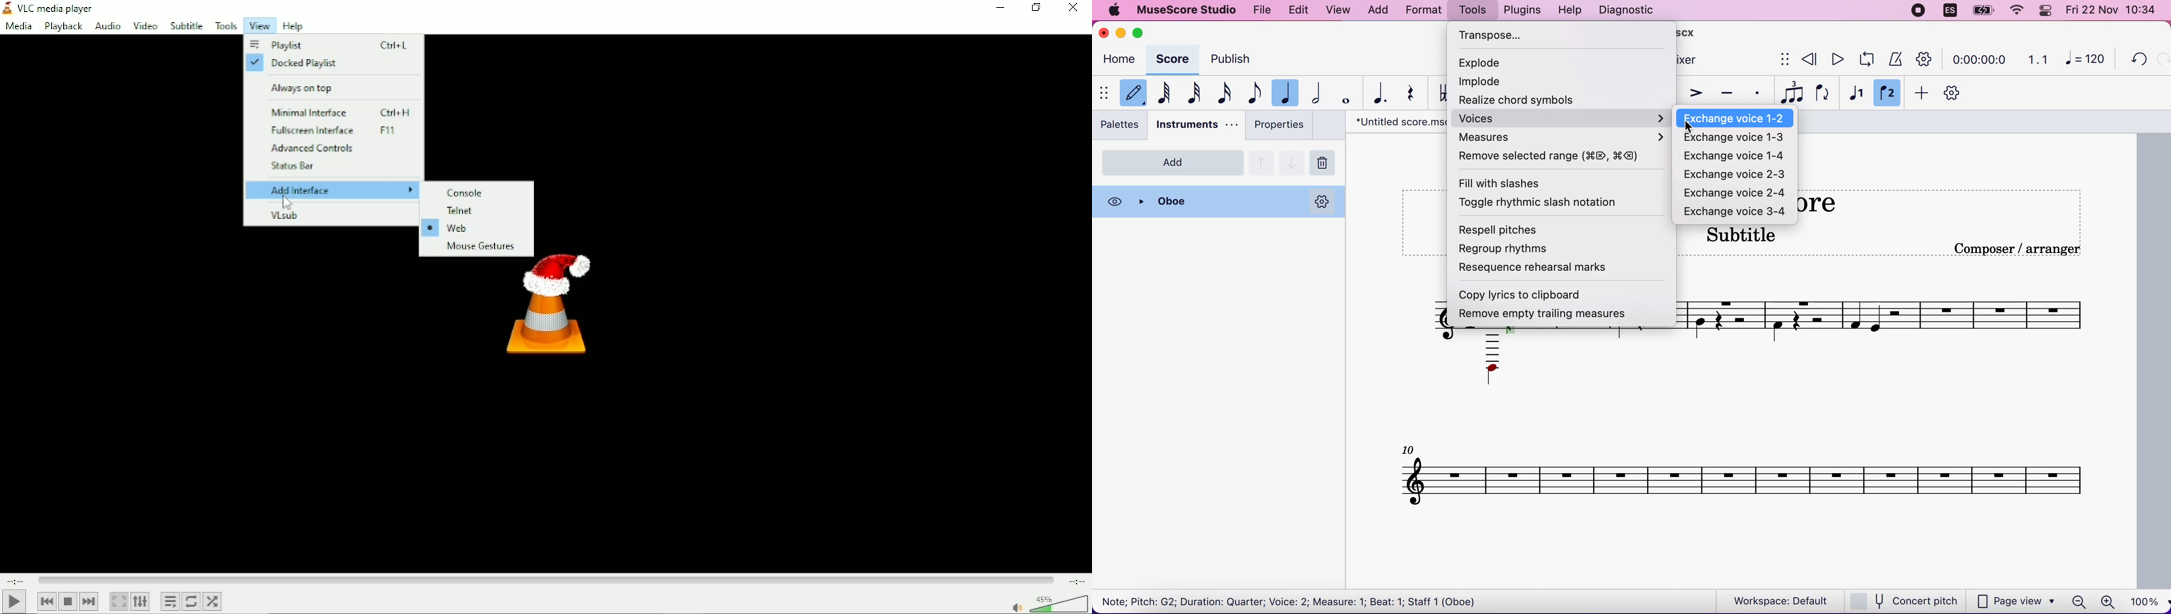  I want to click on Always on top, so click(307, 87).